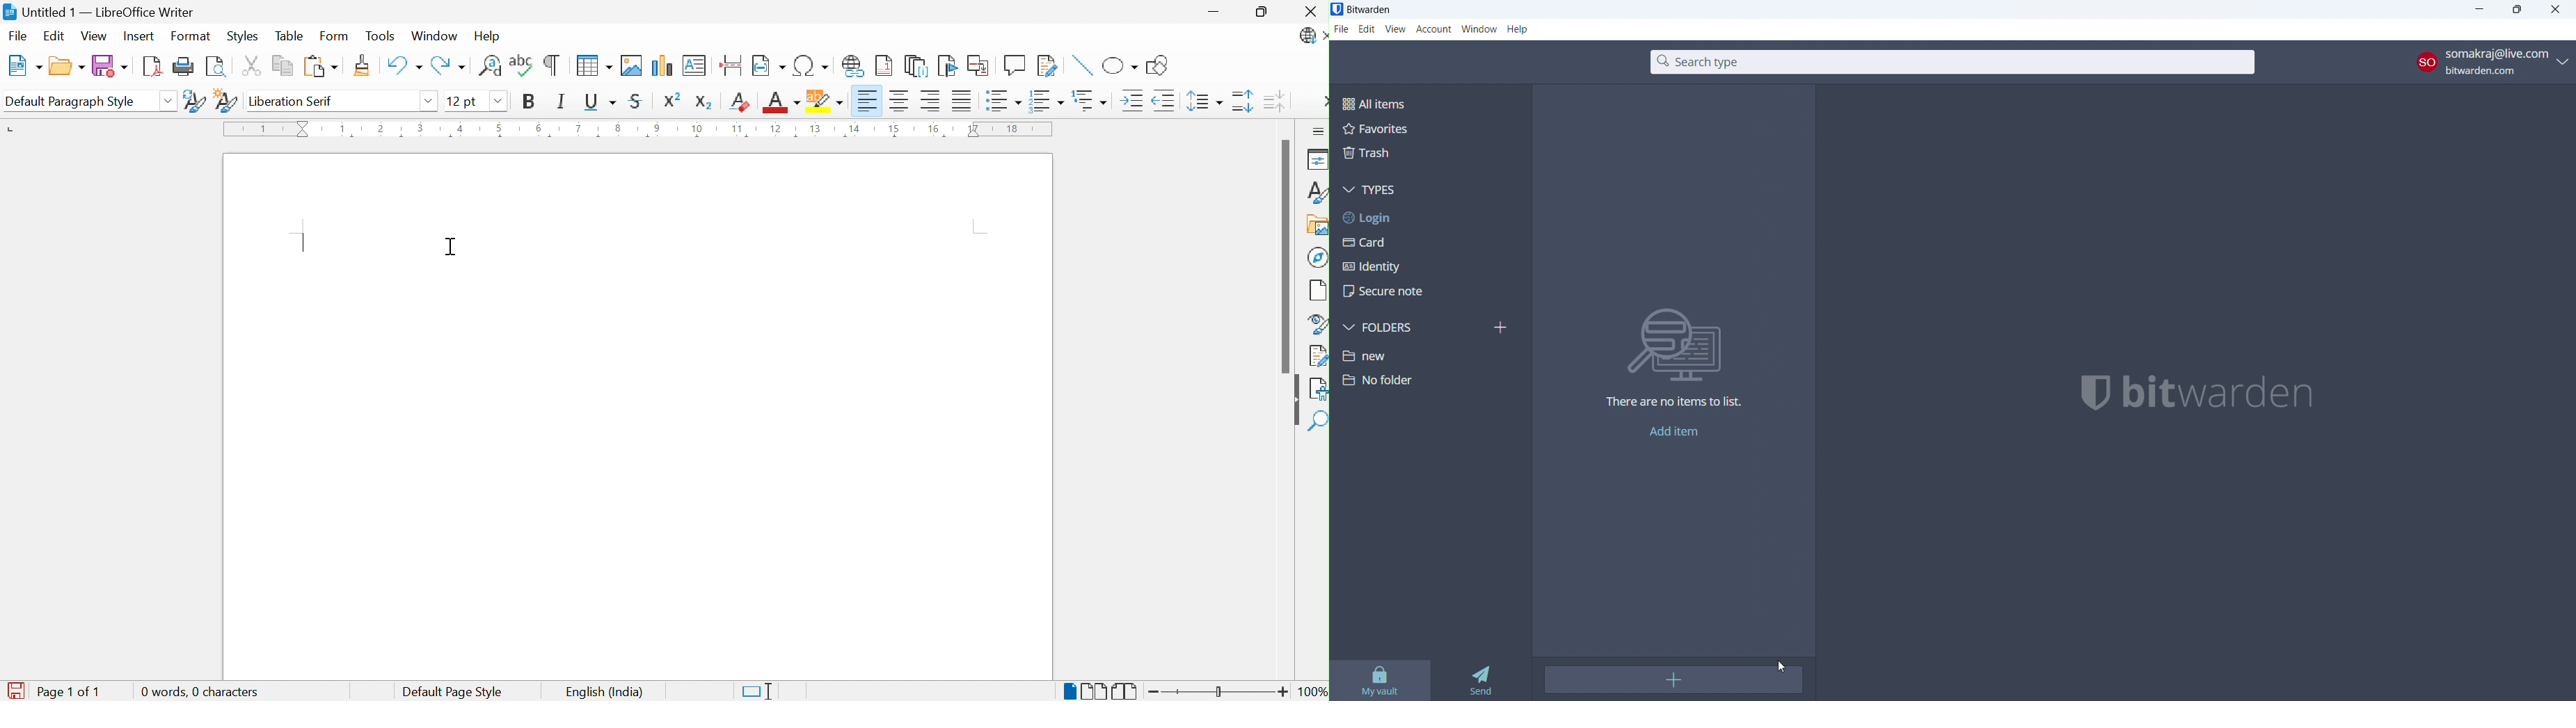 The height and width of the screenshot is (728, 2576). Describe the element at coordinates (486, 37) in the screenshot. I see `Help` at that location.